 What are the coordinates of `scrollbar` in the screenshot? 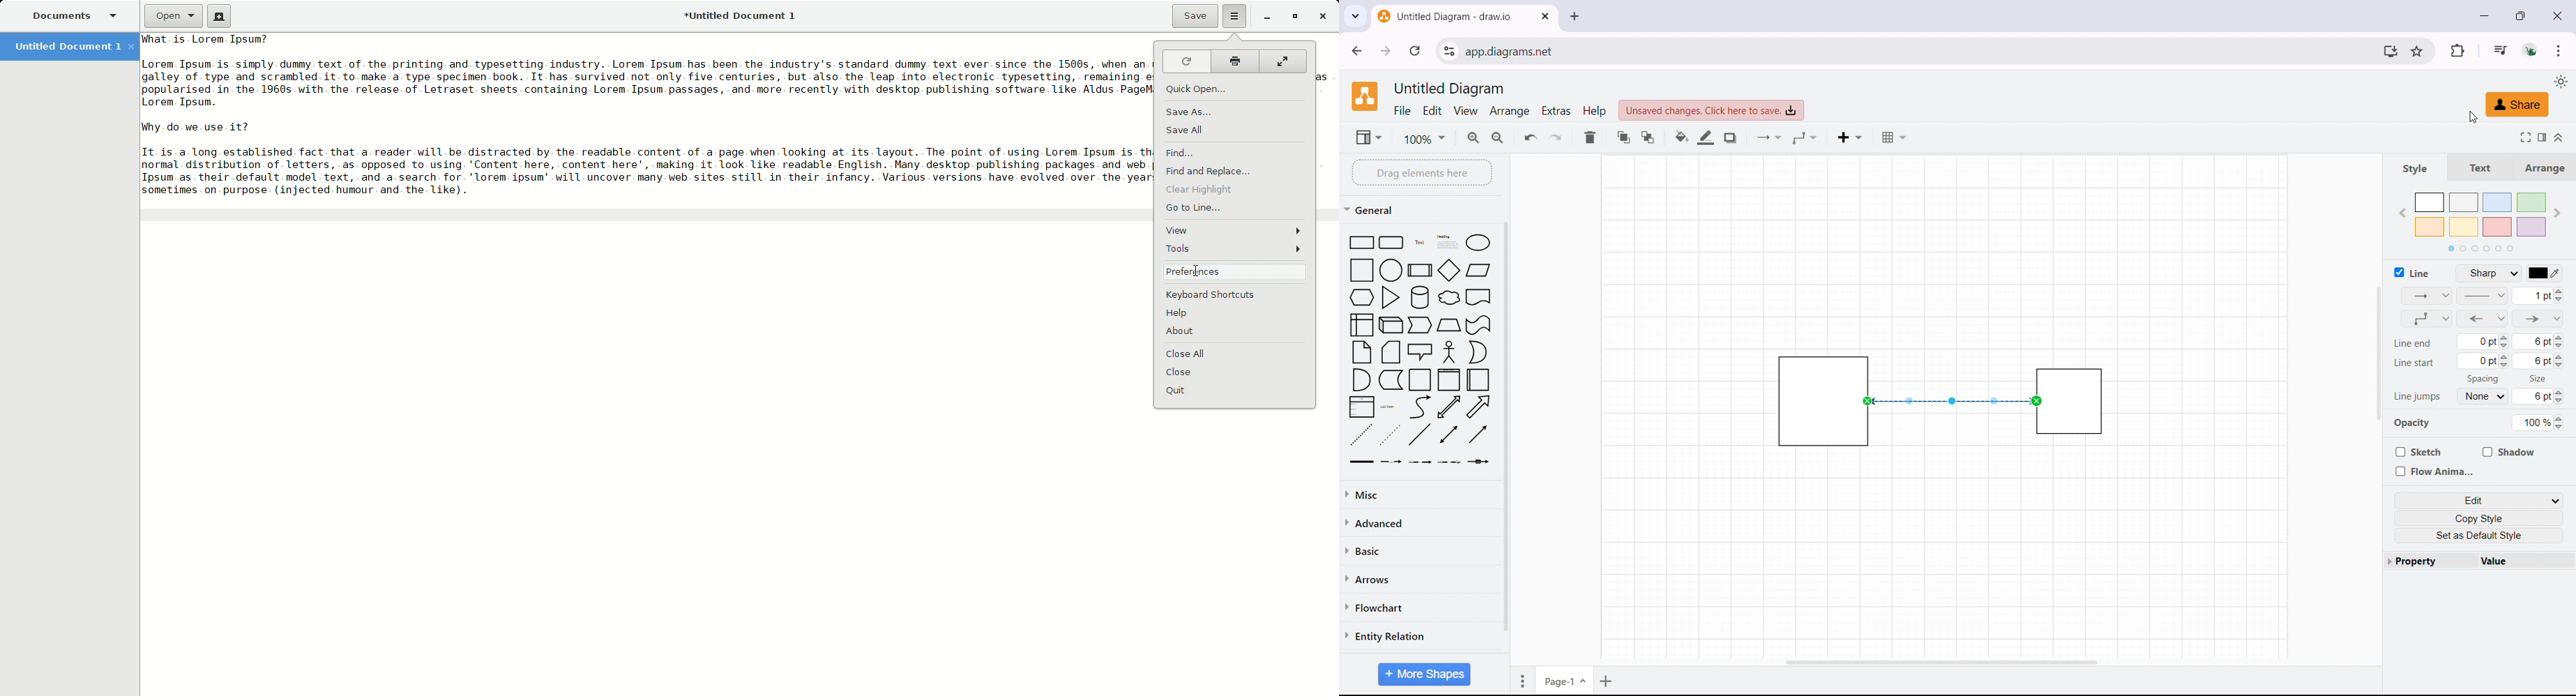 It's located at (1505, 428).